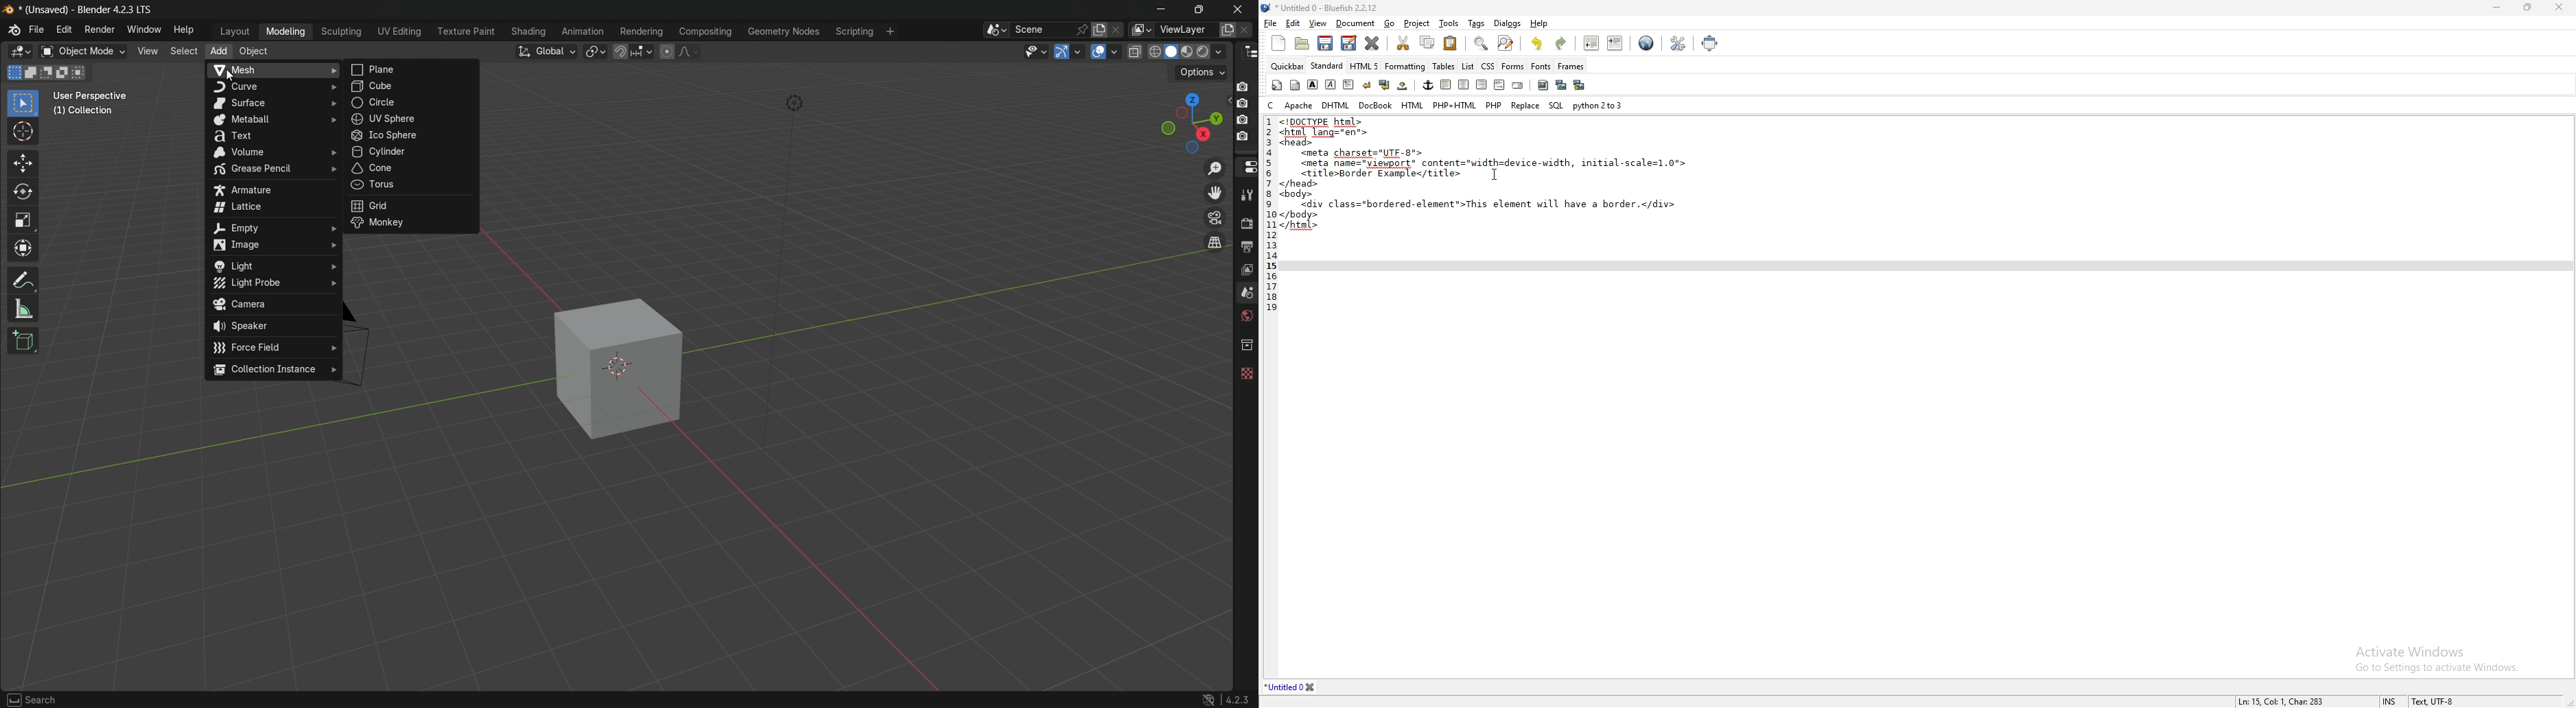  I want to click on save file, so click(1324, 43).